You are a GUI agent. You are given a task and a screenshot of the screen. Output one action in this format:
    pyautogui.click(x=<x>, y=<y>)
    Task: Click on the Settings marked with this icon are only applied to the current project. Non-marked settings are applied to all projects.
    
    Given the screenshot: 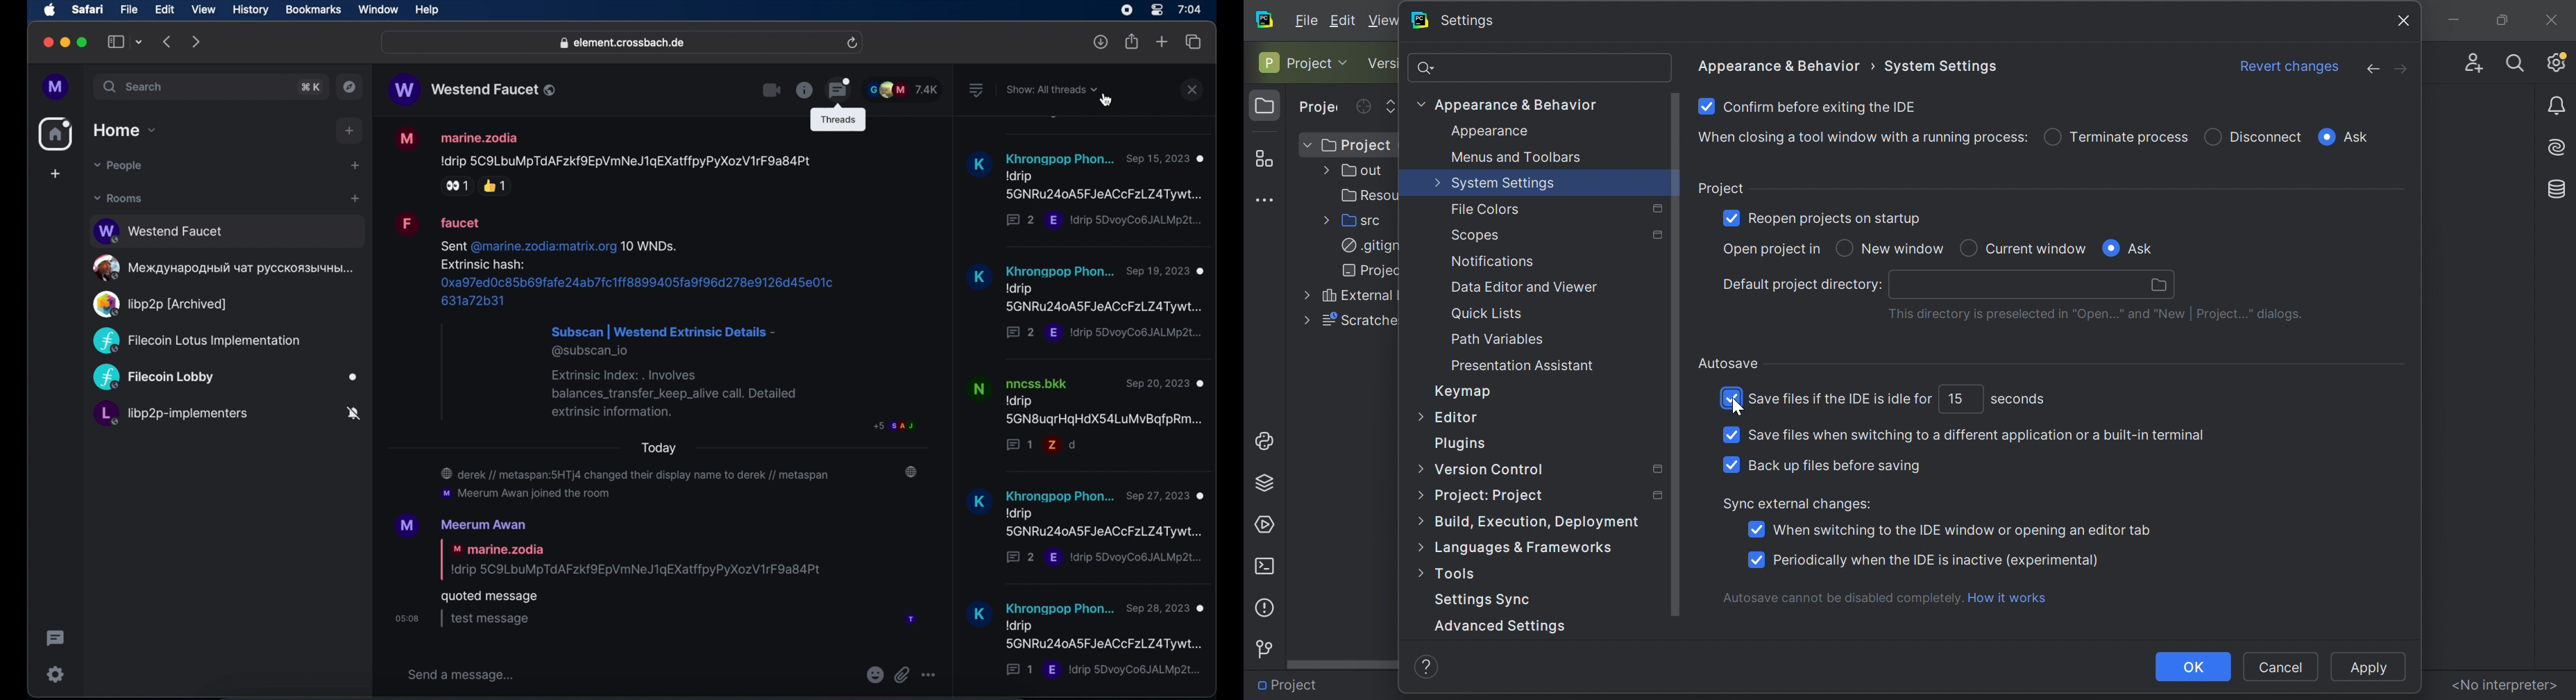 What is the action you would take?
    pyautogui.click(x=1656, y=207)
    